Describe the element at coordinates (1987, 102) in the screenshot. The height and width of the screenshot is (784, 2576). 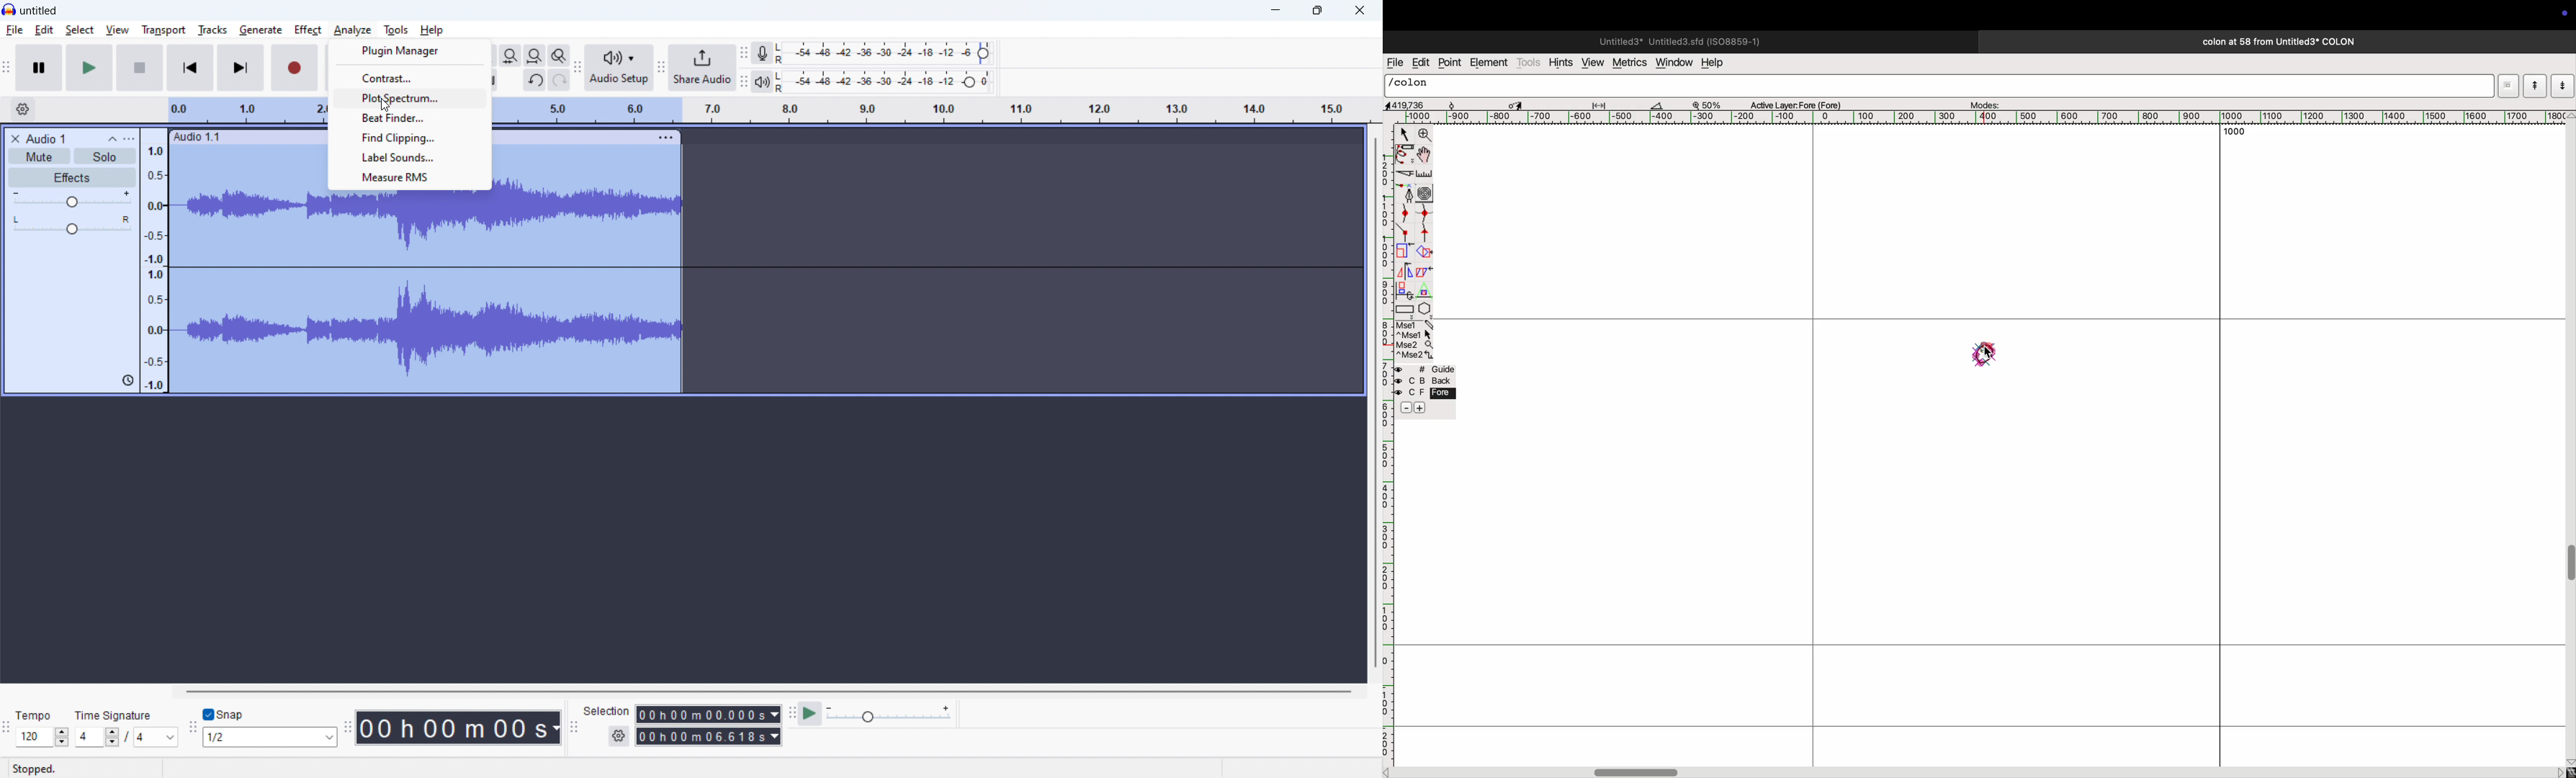
I see `modes` at that location.